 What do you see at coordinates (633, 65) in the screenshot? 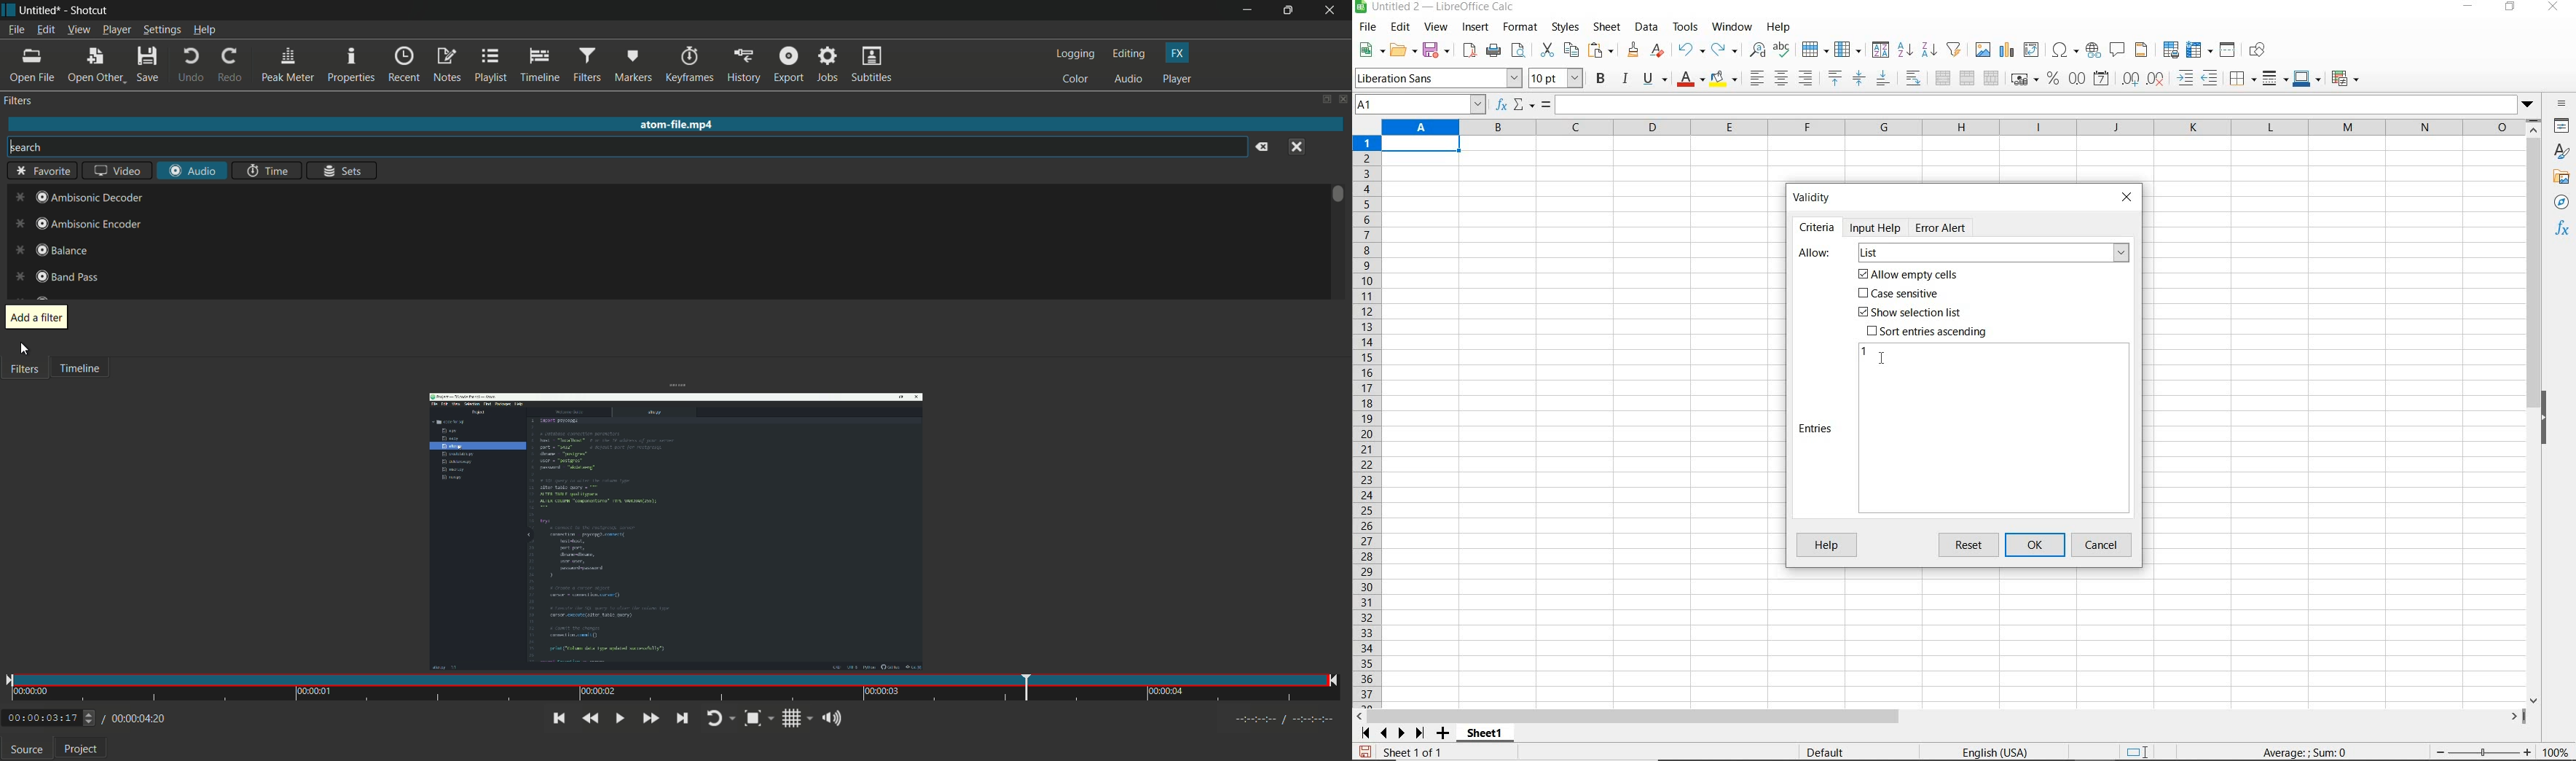
I see `markers` at bounding box center [633, 65].